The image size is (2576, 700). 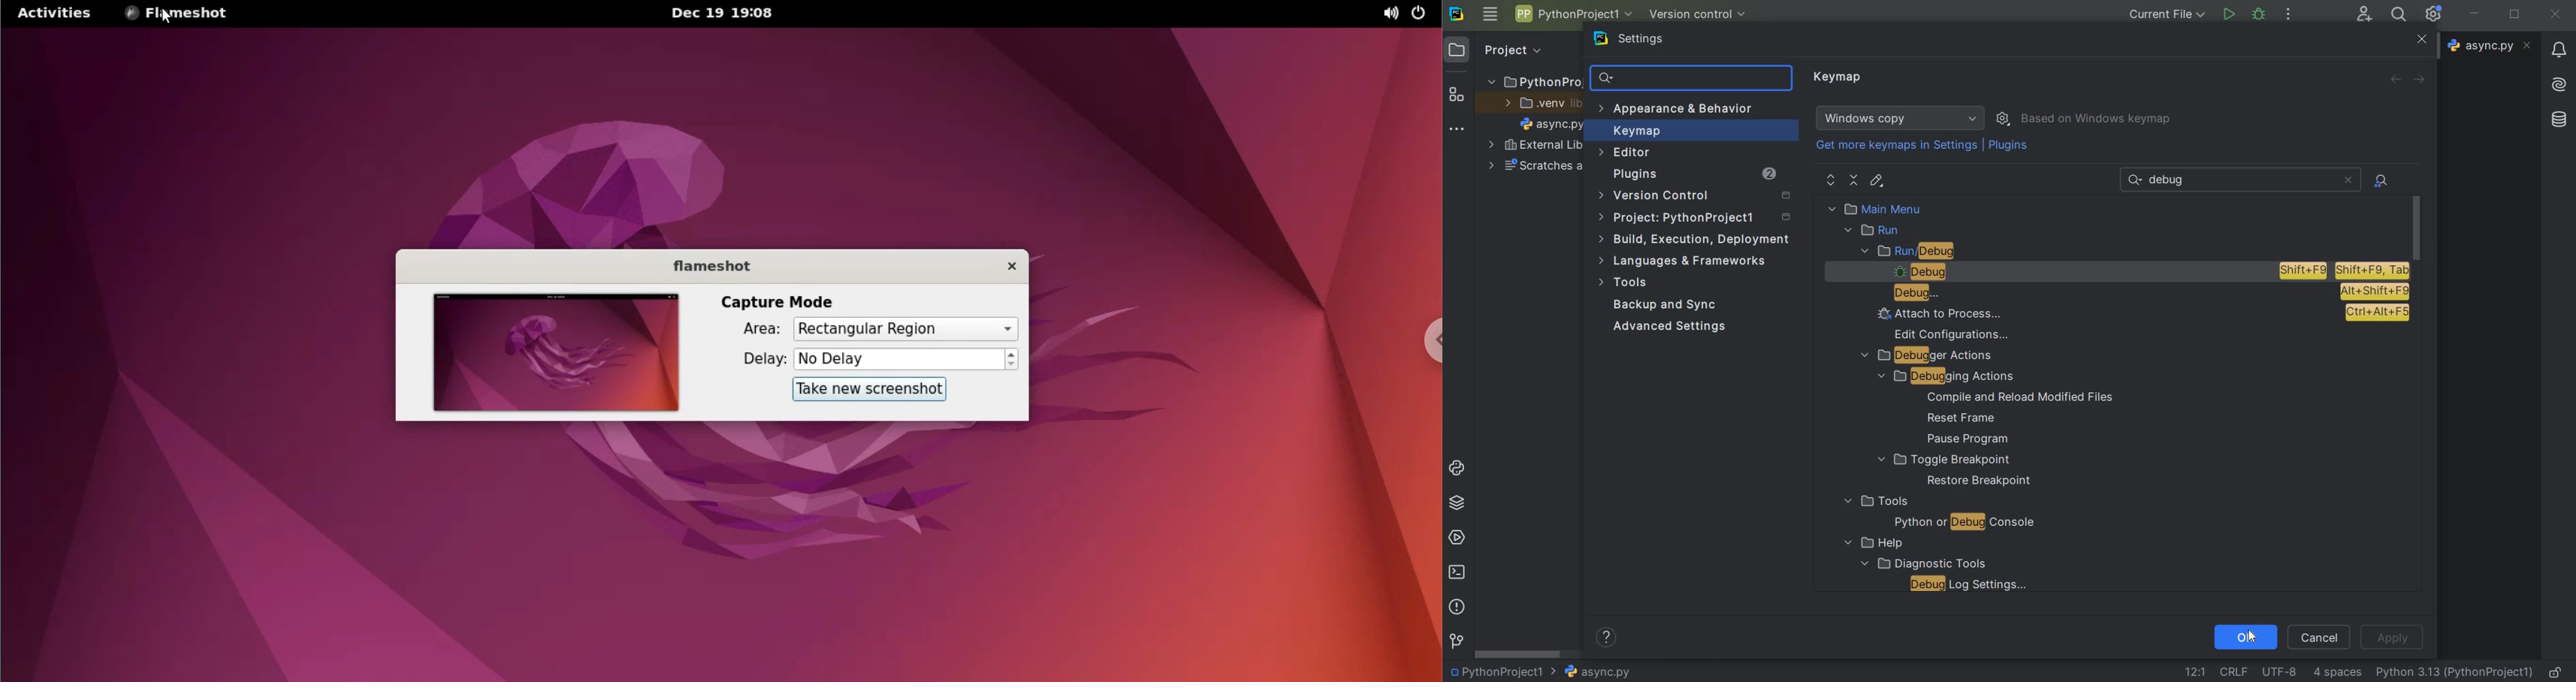 I want to click on project icon, so click(x=1457, y=49).